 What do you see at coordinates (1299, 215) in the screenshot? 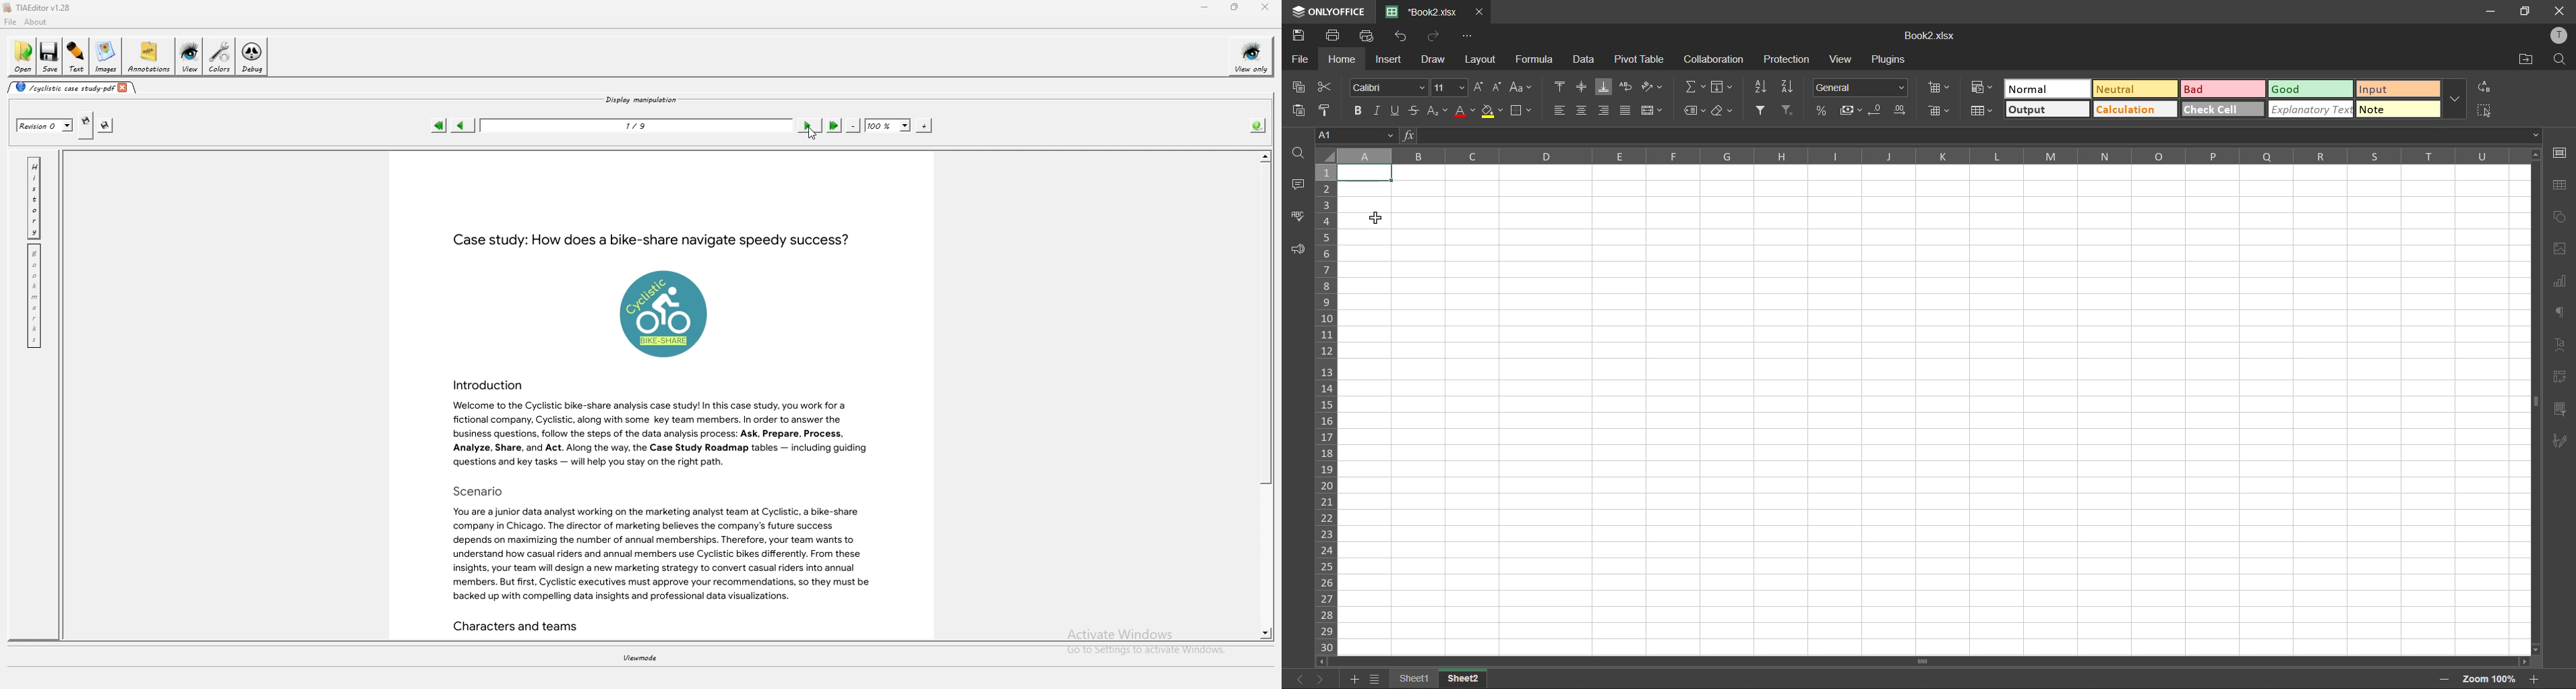
I see `spellcheck` at bounding box center [1299, 215].